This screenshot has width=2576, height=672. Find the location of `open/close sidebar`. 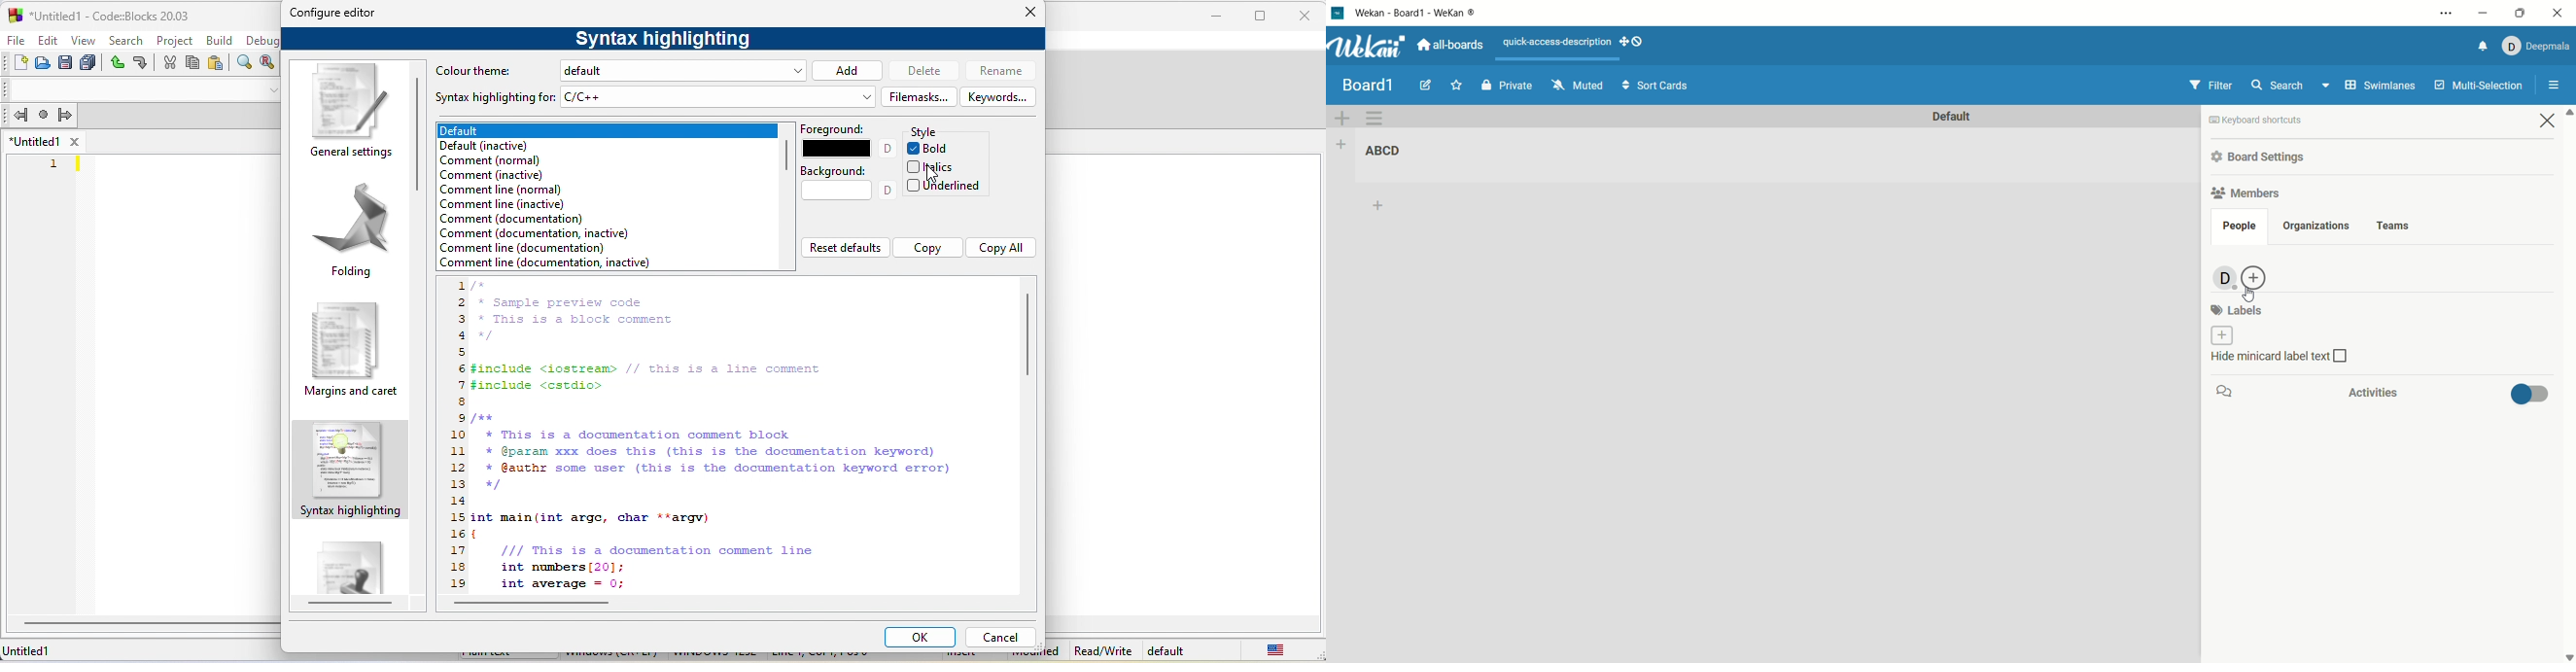

open/close sidebar is located at coordinates (2555, 86).